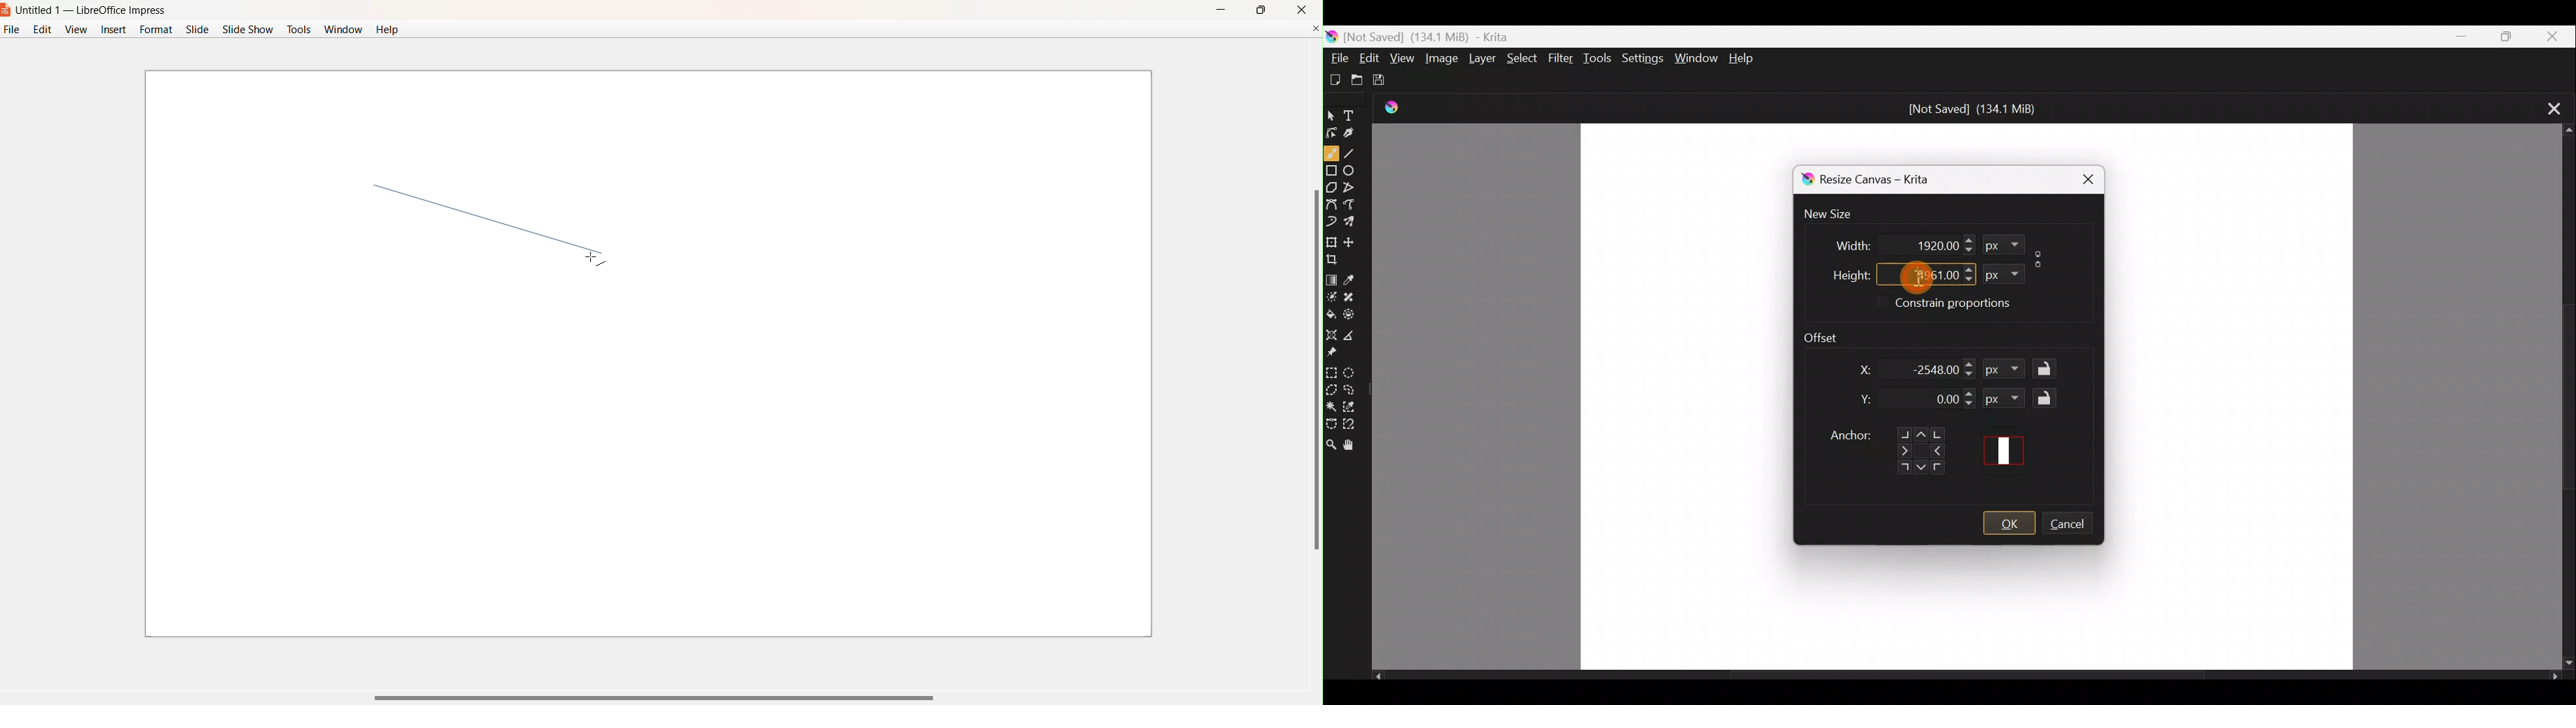  What do you see at coordinates (1829, 334) in the screenshot?
I see `Offset` at bounding box center [1829, 334].